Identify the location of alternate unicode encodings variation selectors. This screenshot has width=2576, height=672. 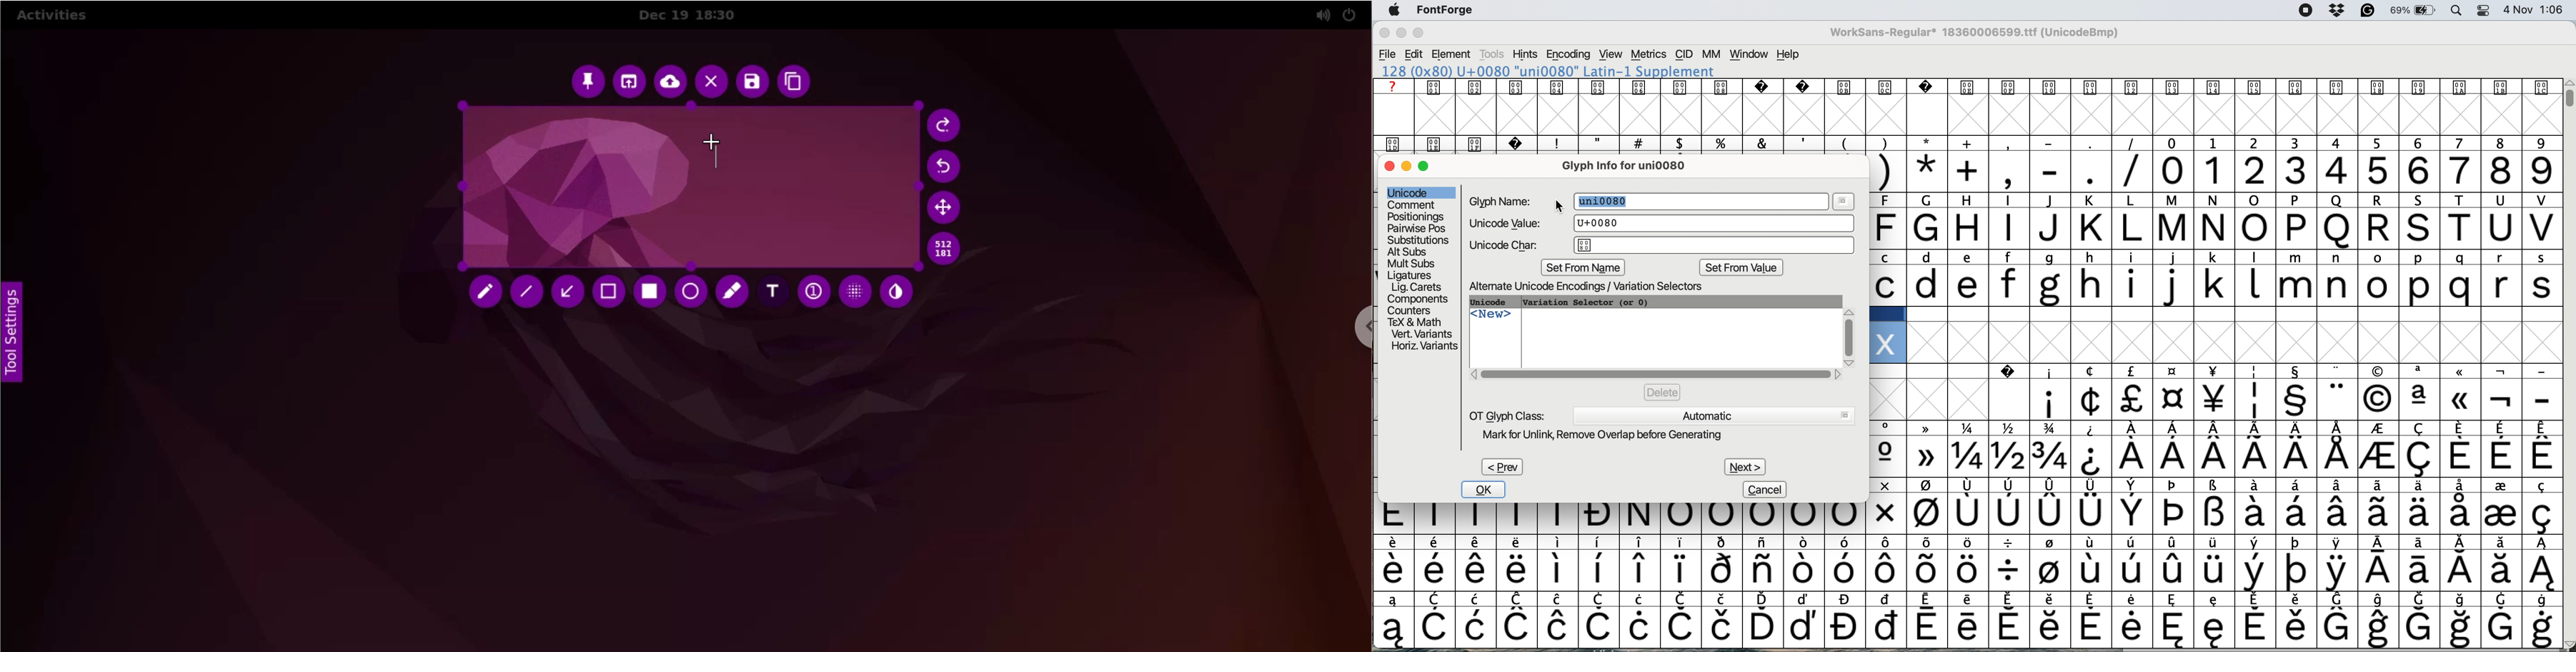
(1597, 287).